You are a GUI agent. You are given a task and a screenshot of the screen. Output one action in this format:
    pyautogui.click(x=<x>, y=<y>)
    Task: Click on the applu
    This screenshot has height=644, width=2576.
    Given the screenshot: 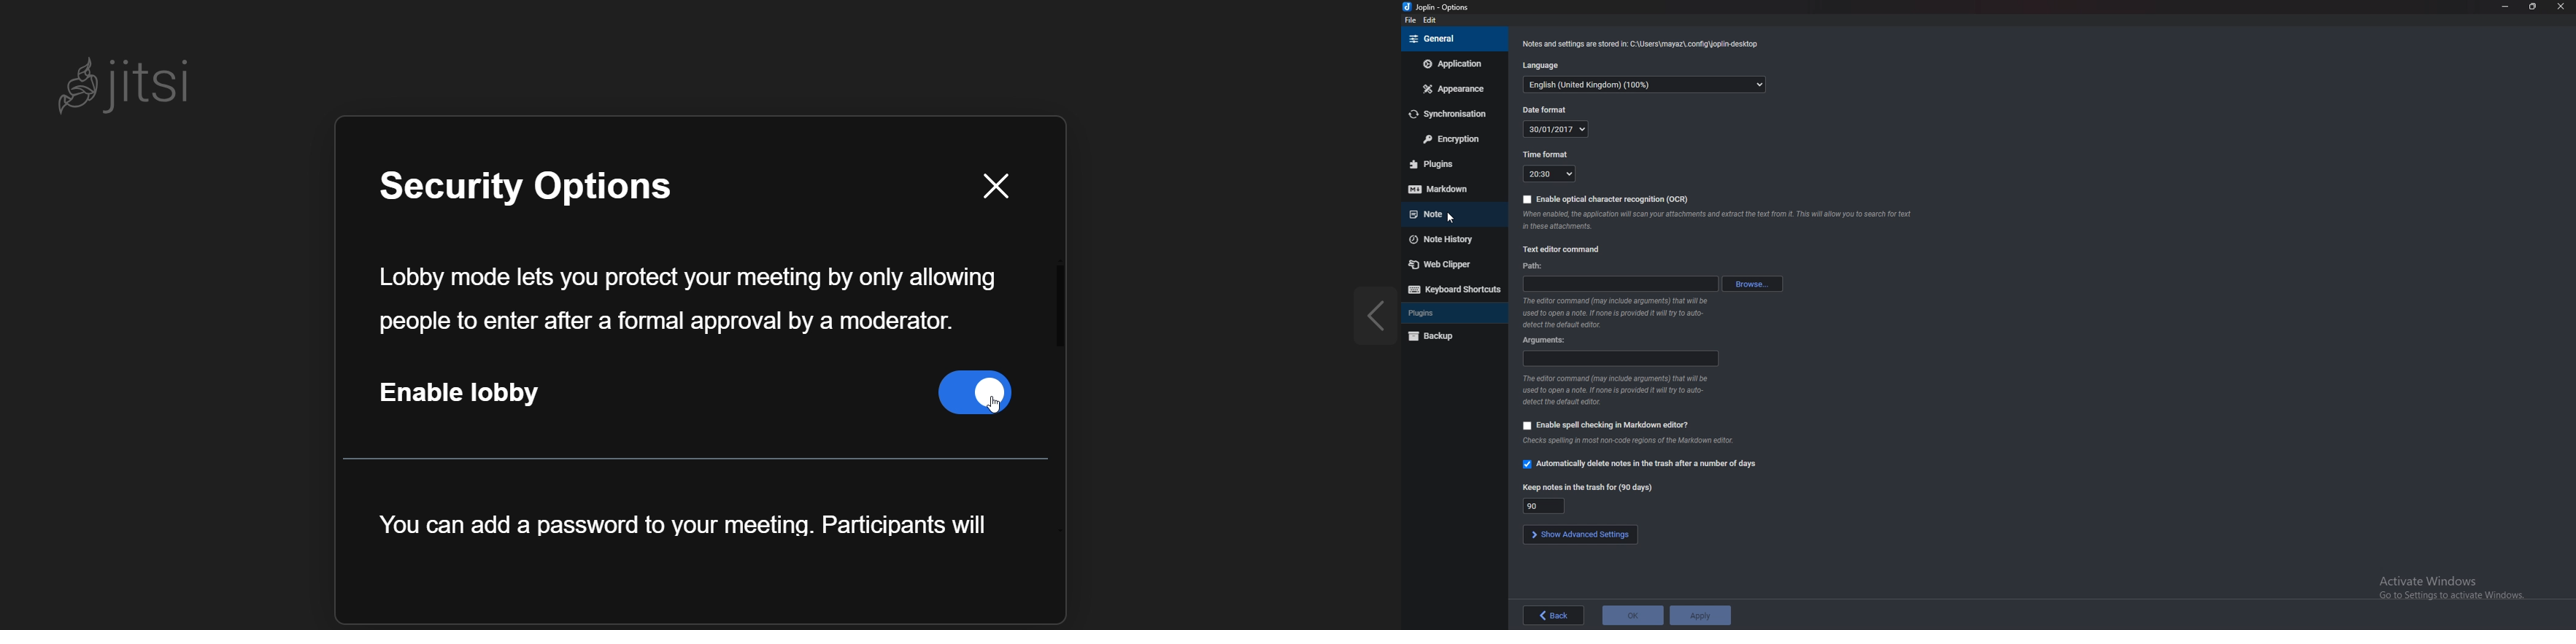 What is the action you would take?
    pyautogui.click(x=1699, y=615)
    